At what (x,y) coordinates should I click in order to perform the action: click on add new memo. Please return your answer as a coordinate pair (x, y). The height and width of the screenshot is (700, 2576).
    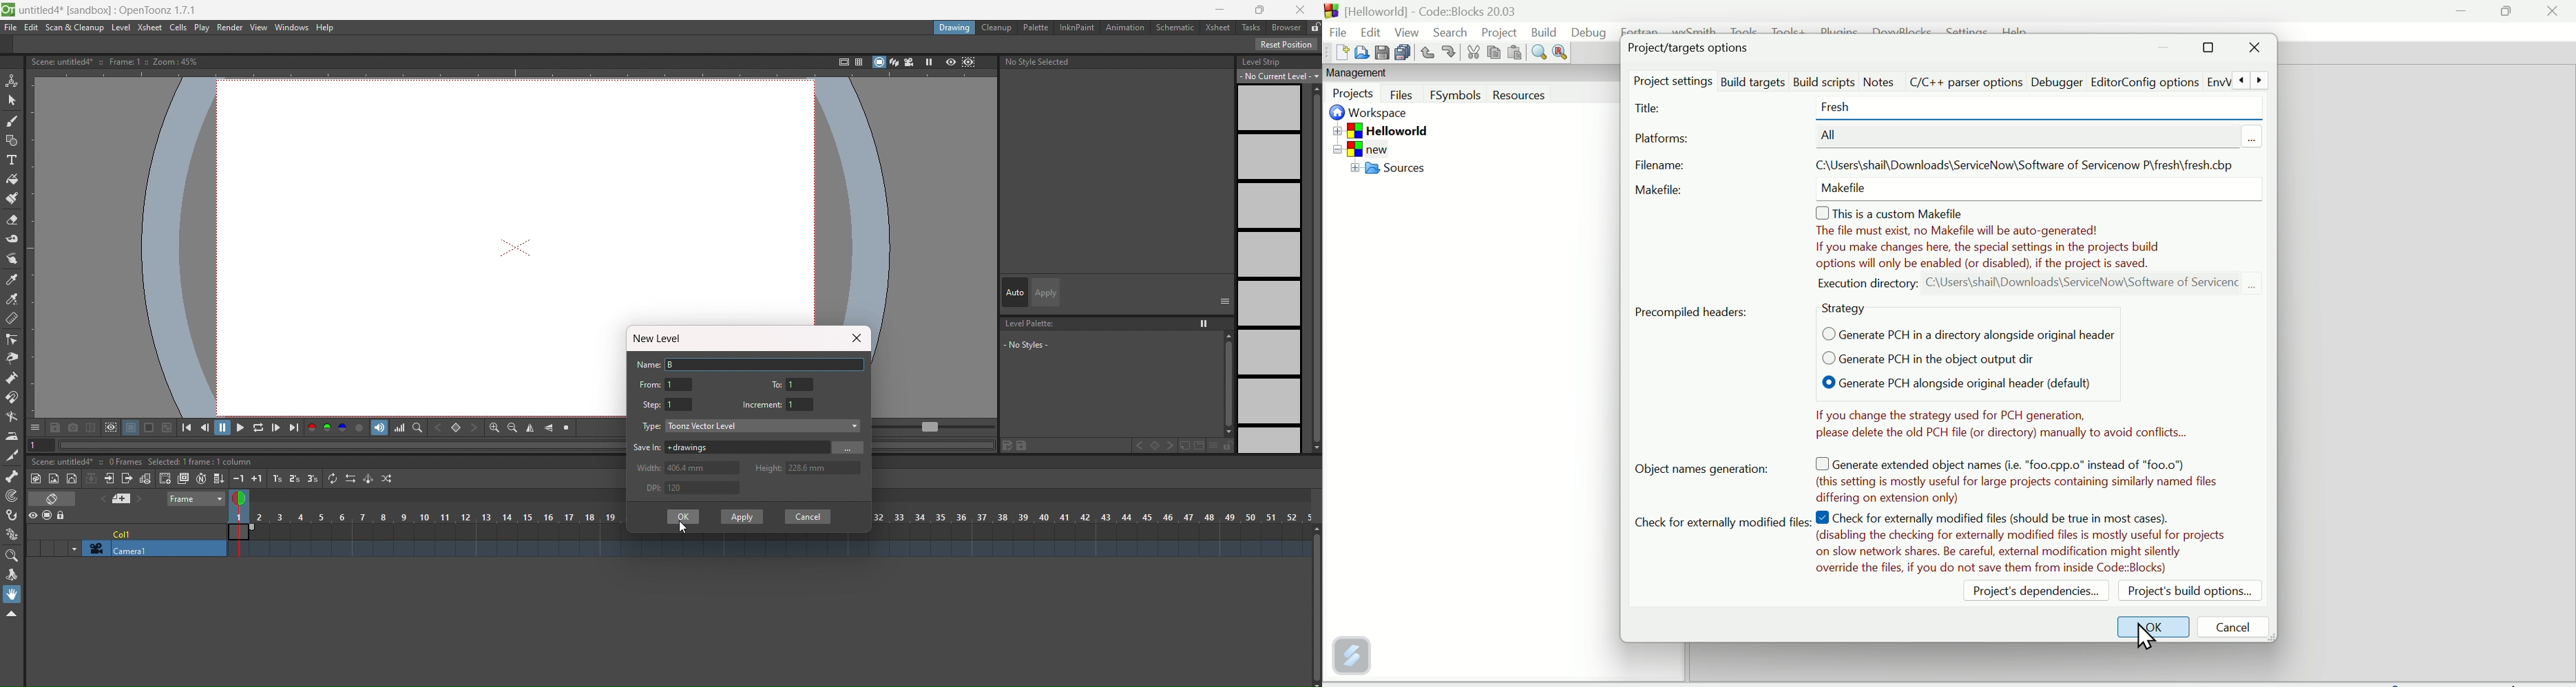
    Looking at the image, I should click on (125, 498).